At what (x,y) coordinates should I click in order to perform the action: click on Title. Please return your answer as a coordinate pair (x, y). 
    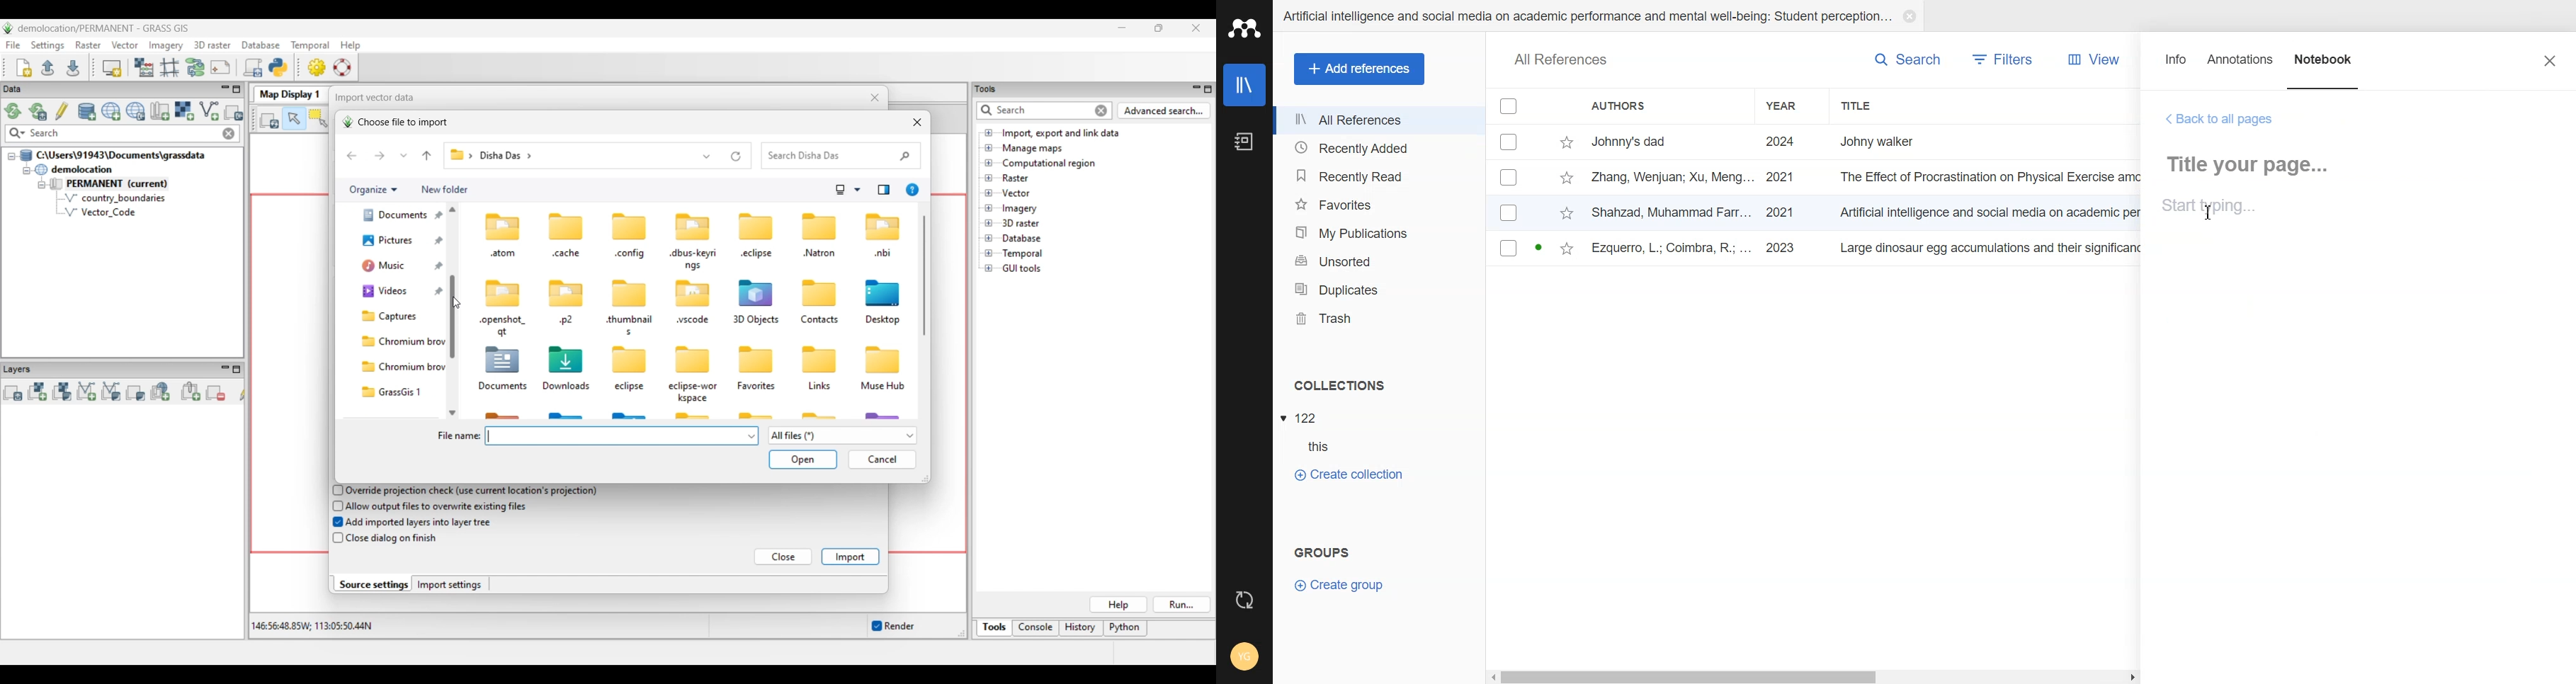
    Looking at the image, I should click on (1885, 106).